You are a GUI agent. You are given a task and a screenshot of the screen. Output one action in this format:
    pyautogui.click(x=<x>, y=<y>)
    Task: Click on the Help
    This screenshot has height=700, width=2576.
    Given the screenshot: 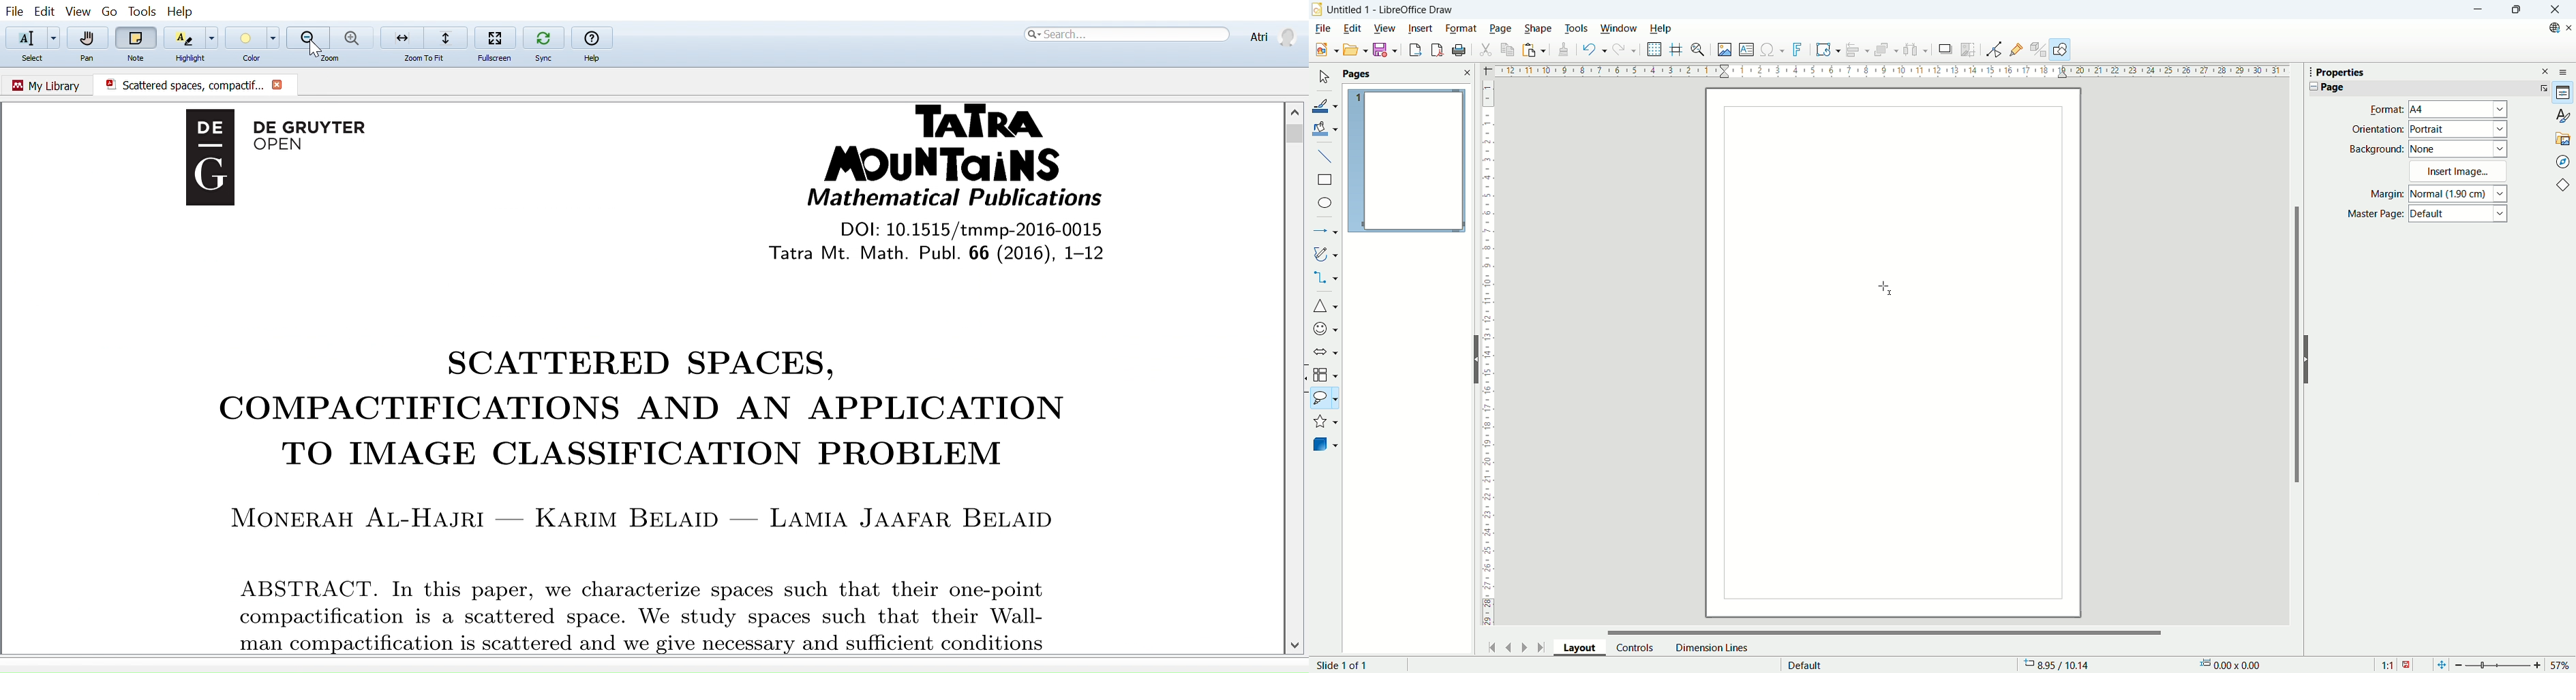 What is the action you would take?
    pyautogui.click(x=594, y=59)
    